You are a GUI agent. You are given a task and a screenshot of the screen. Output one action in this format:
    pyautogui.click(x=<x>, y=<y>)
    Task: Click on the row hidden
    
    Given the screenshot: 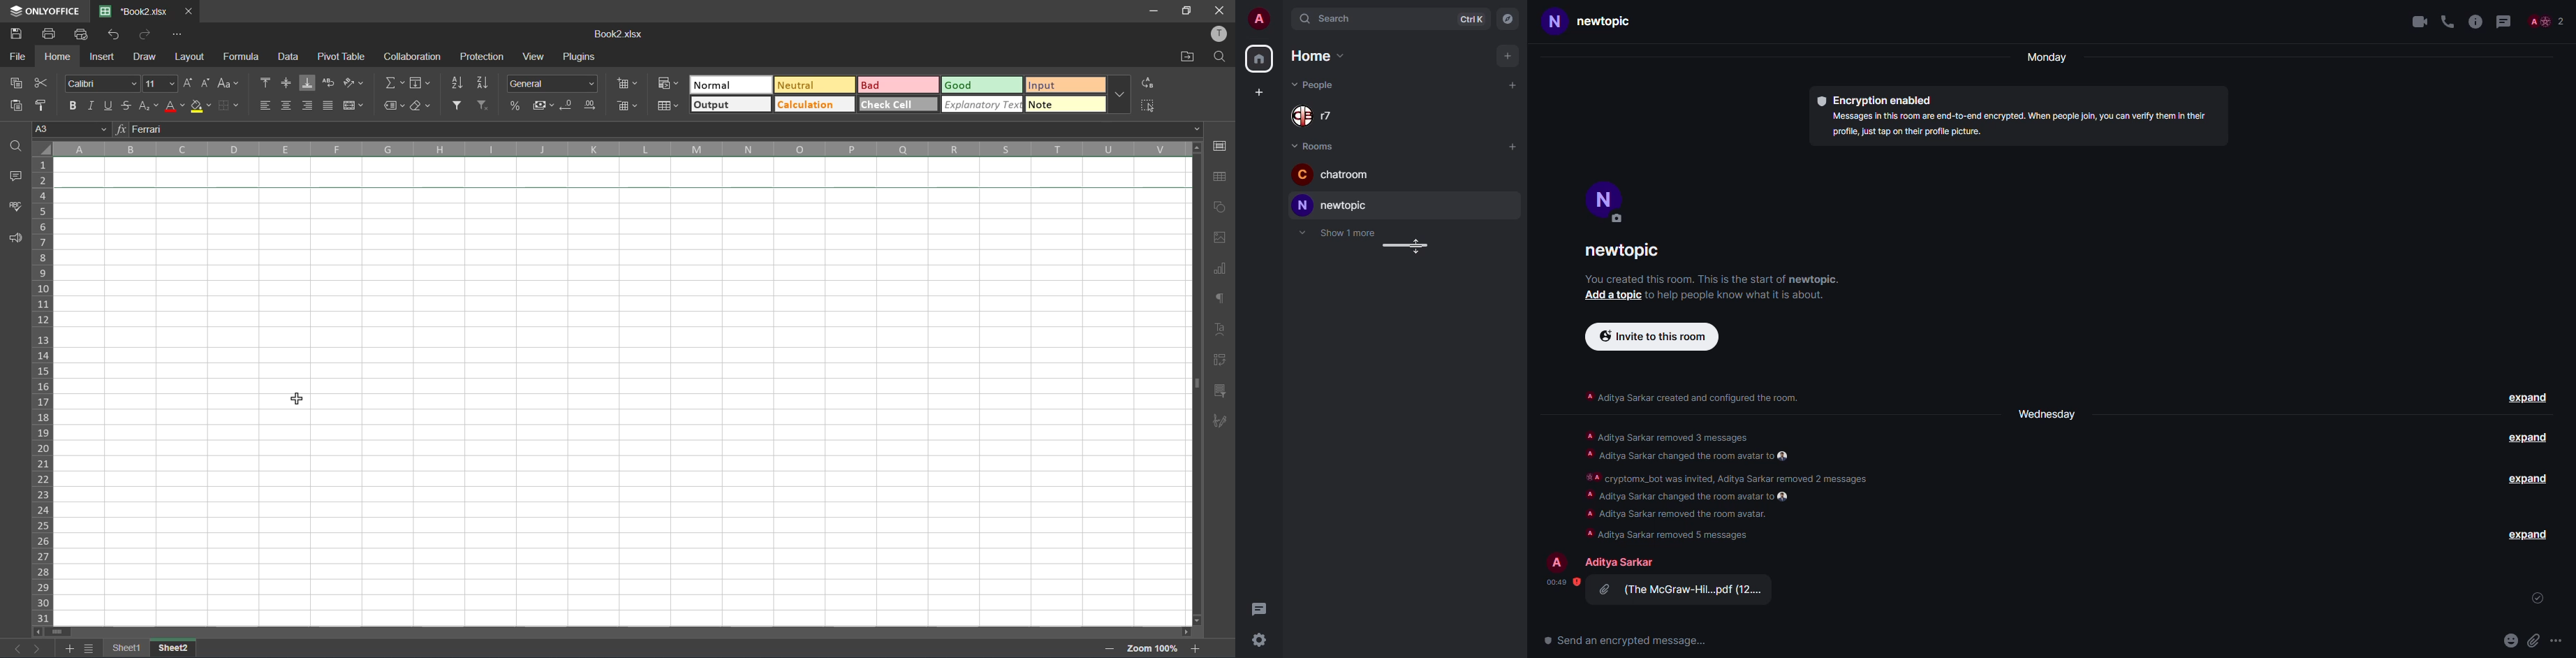 What is the action you would take?
    pyautogui.click(x=628, y=187)
    